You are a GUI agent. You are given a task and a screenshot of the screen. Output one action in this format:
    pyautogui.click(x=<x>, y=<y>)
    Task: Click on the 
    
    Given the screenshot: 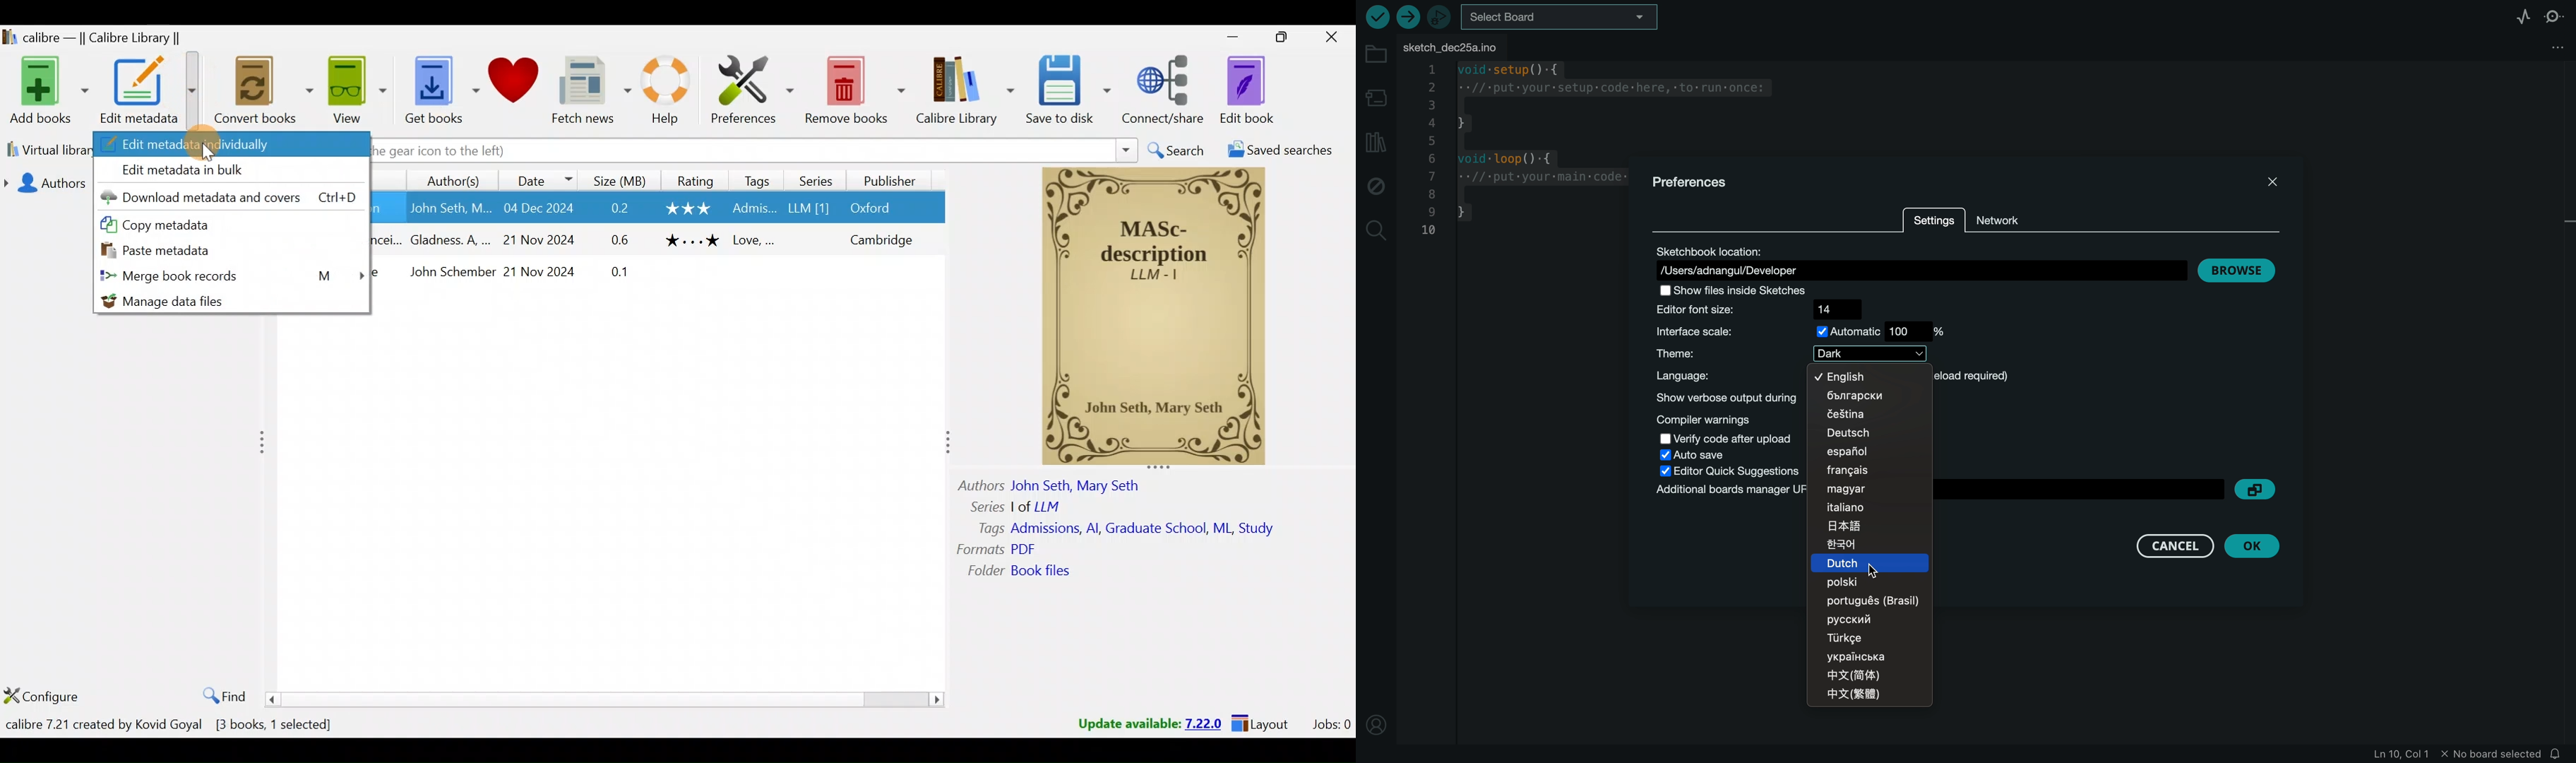 What is the action you would take?
    pyautogui.click(x=1078, y=487)
    